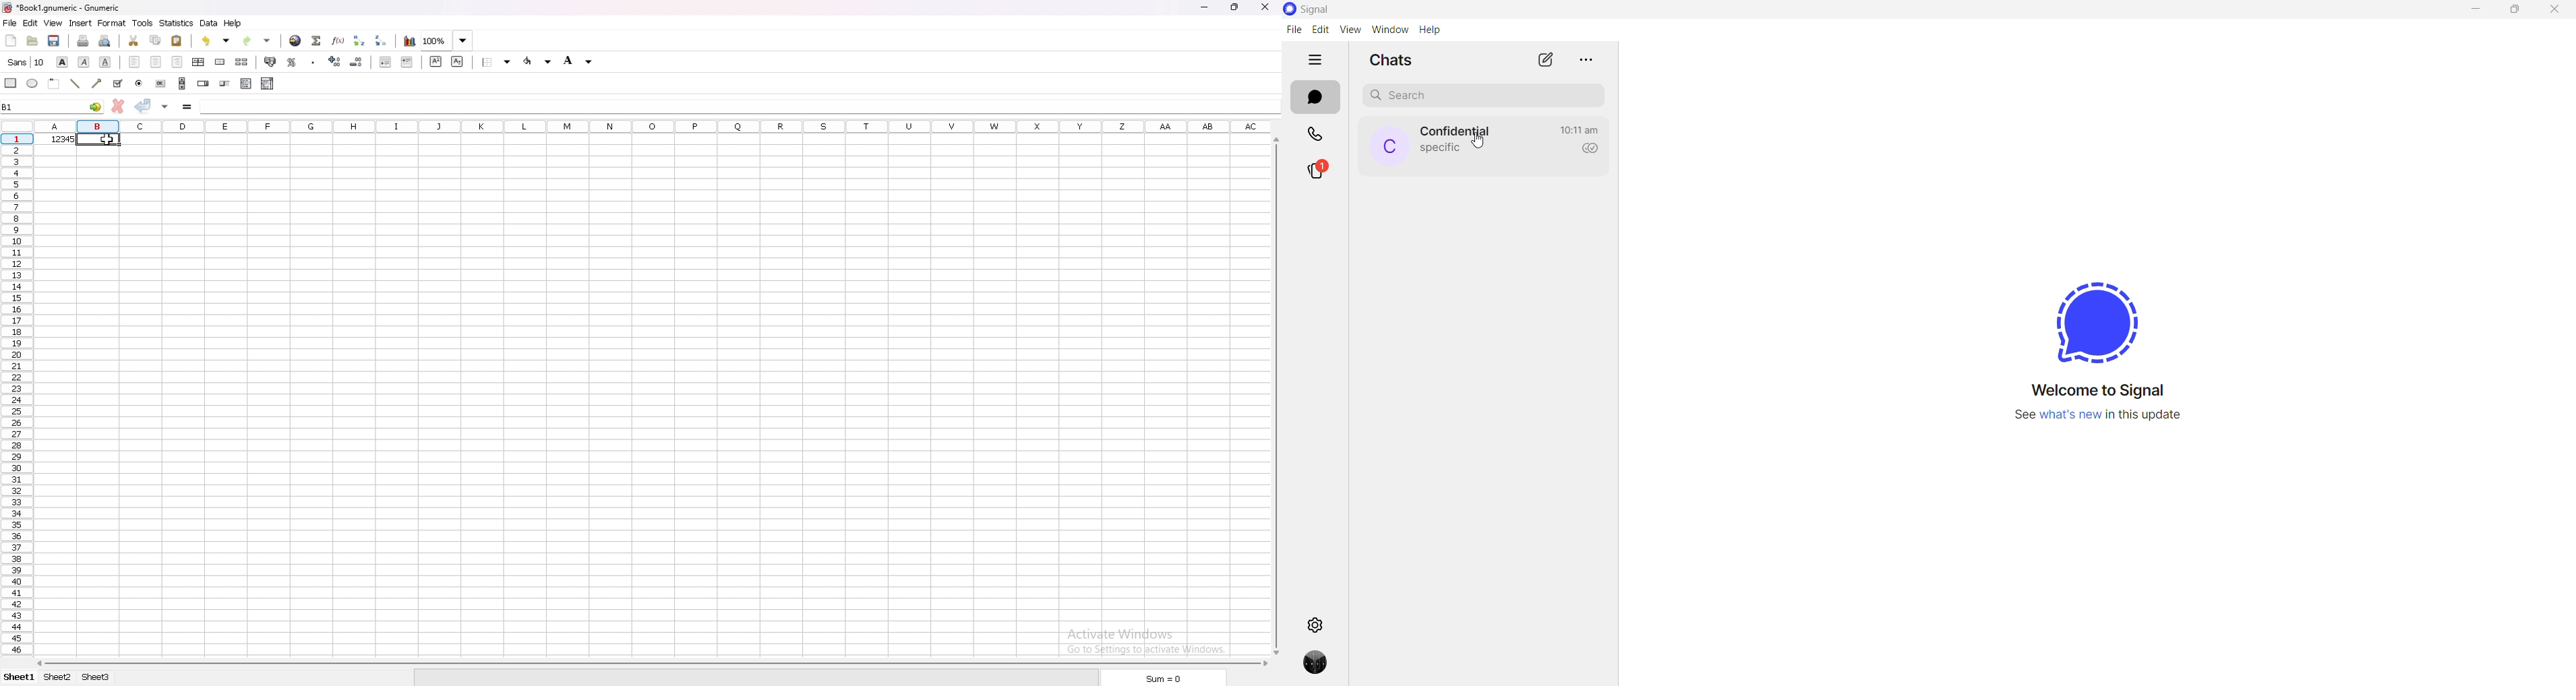  What do you see at coordinates (31, 41) in the screenshot?
I see `open` at bounding box center [31, 41].